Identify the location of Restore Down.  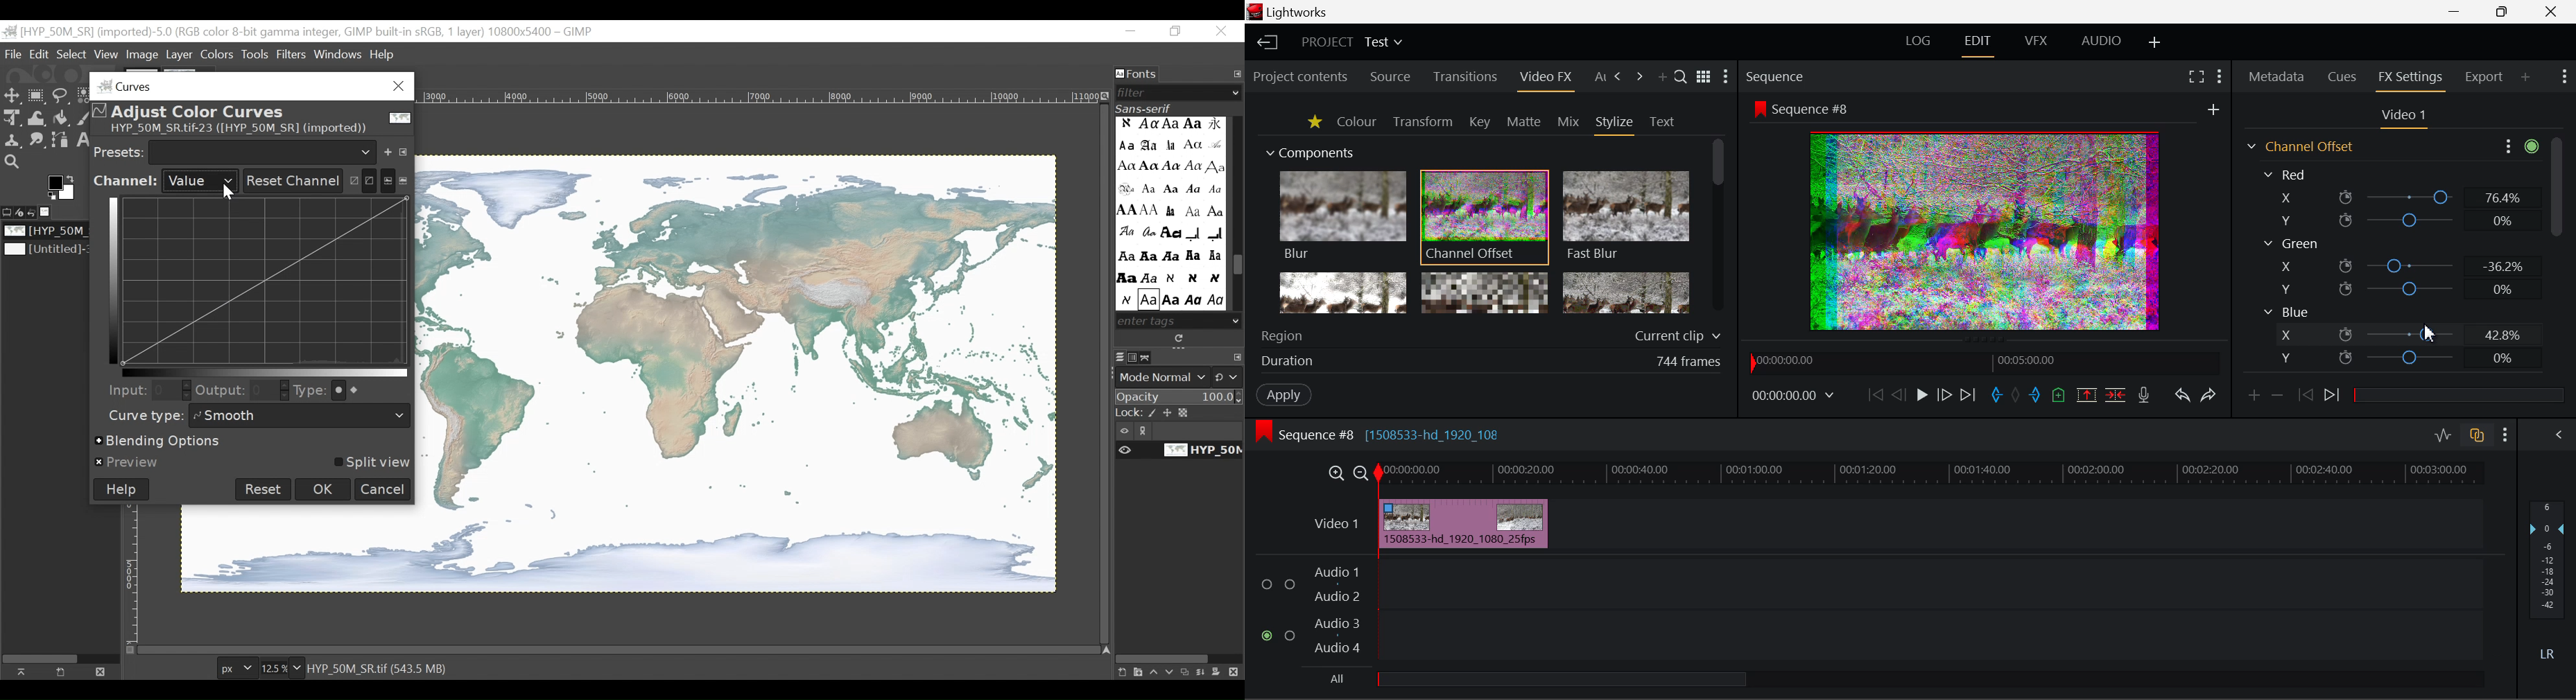
(2459, 12).